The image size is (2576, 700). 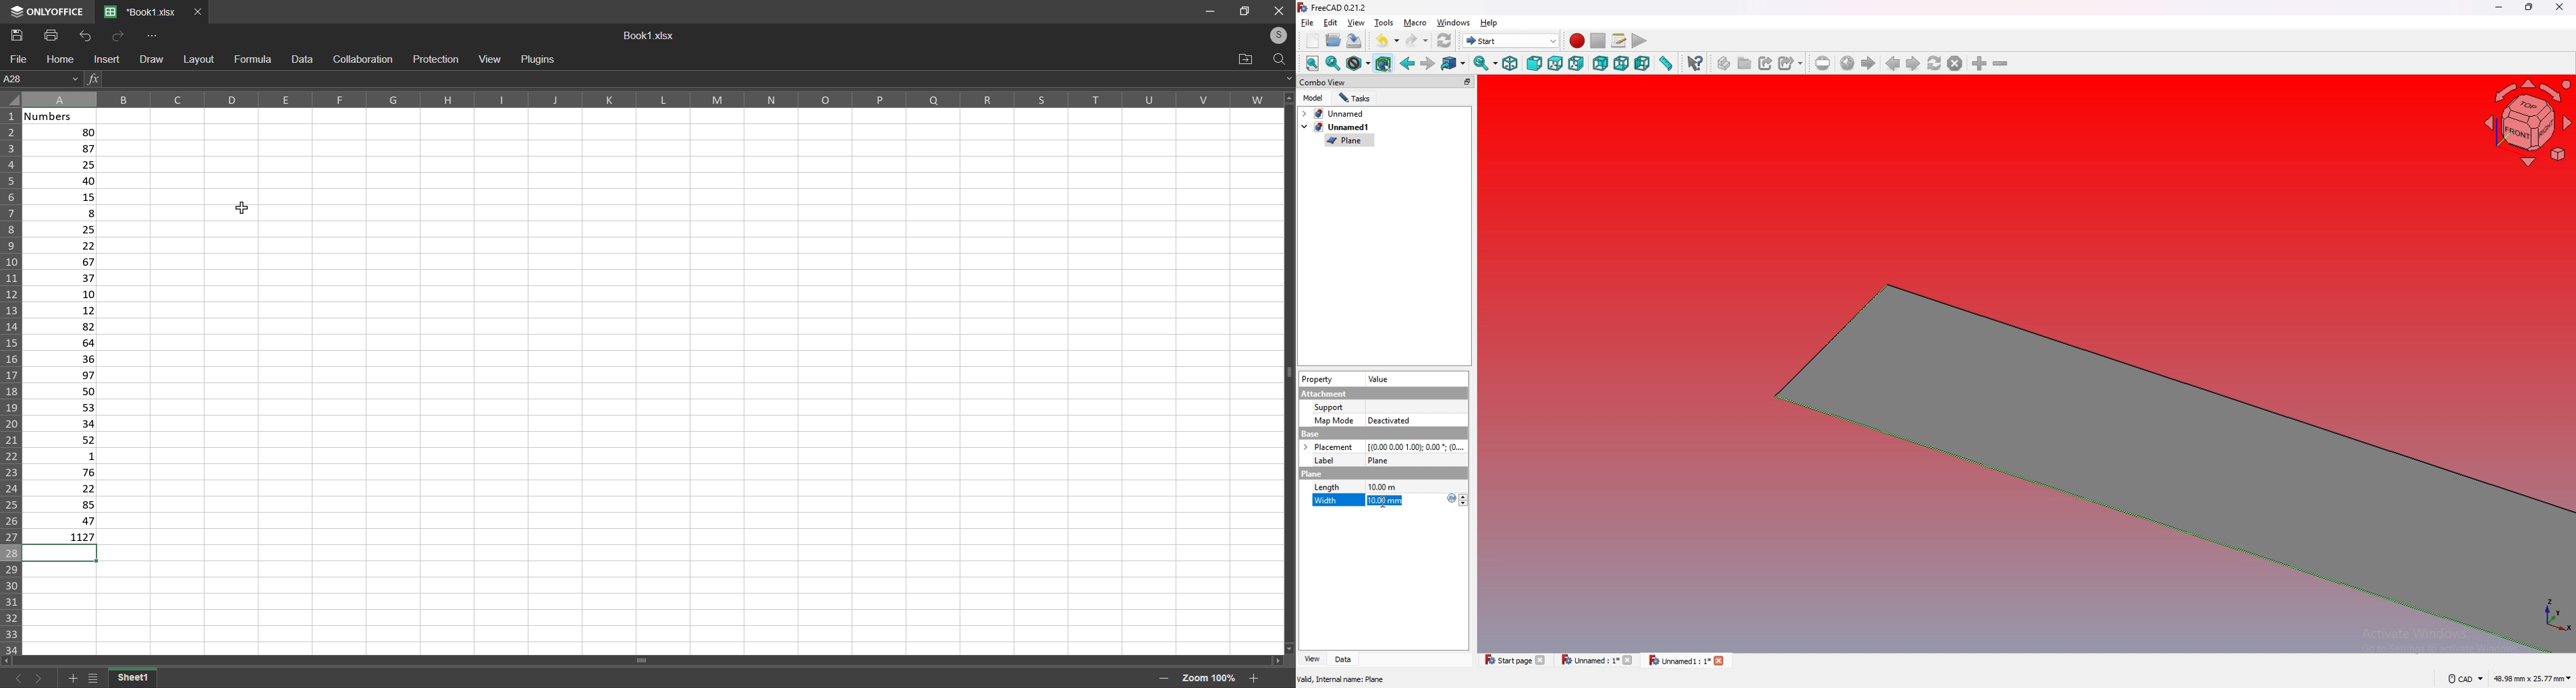 What do you see at coordinates (690, 376) in the screenshot?
I see `cells` at bounding box center [690, 376].